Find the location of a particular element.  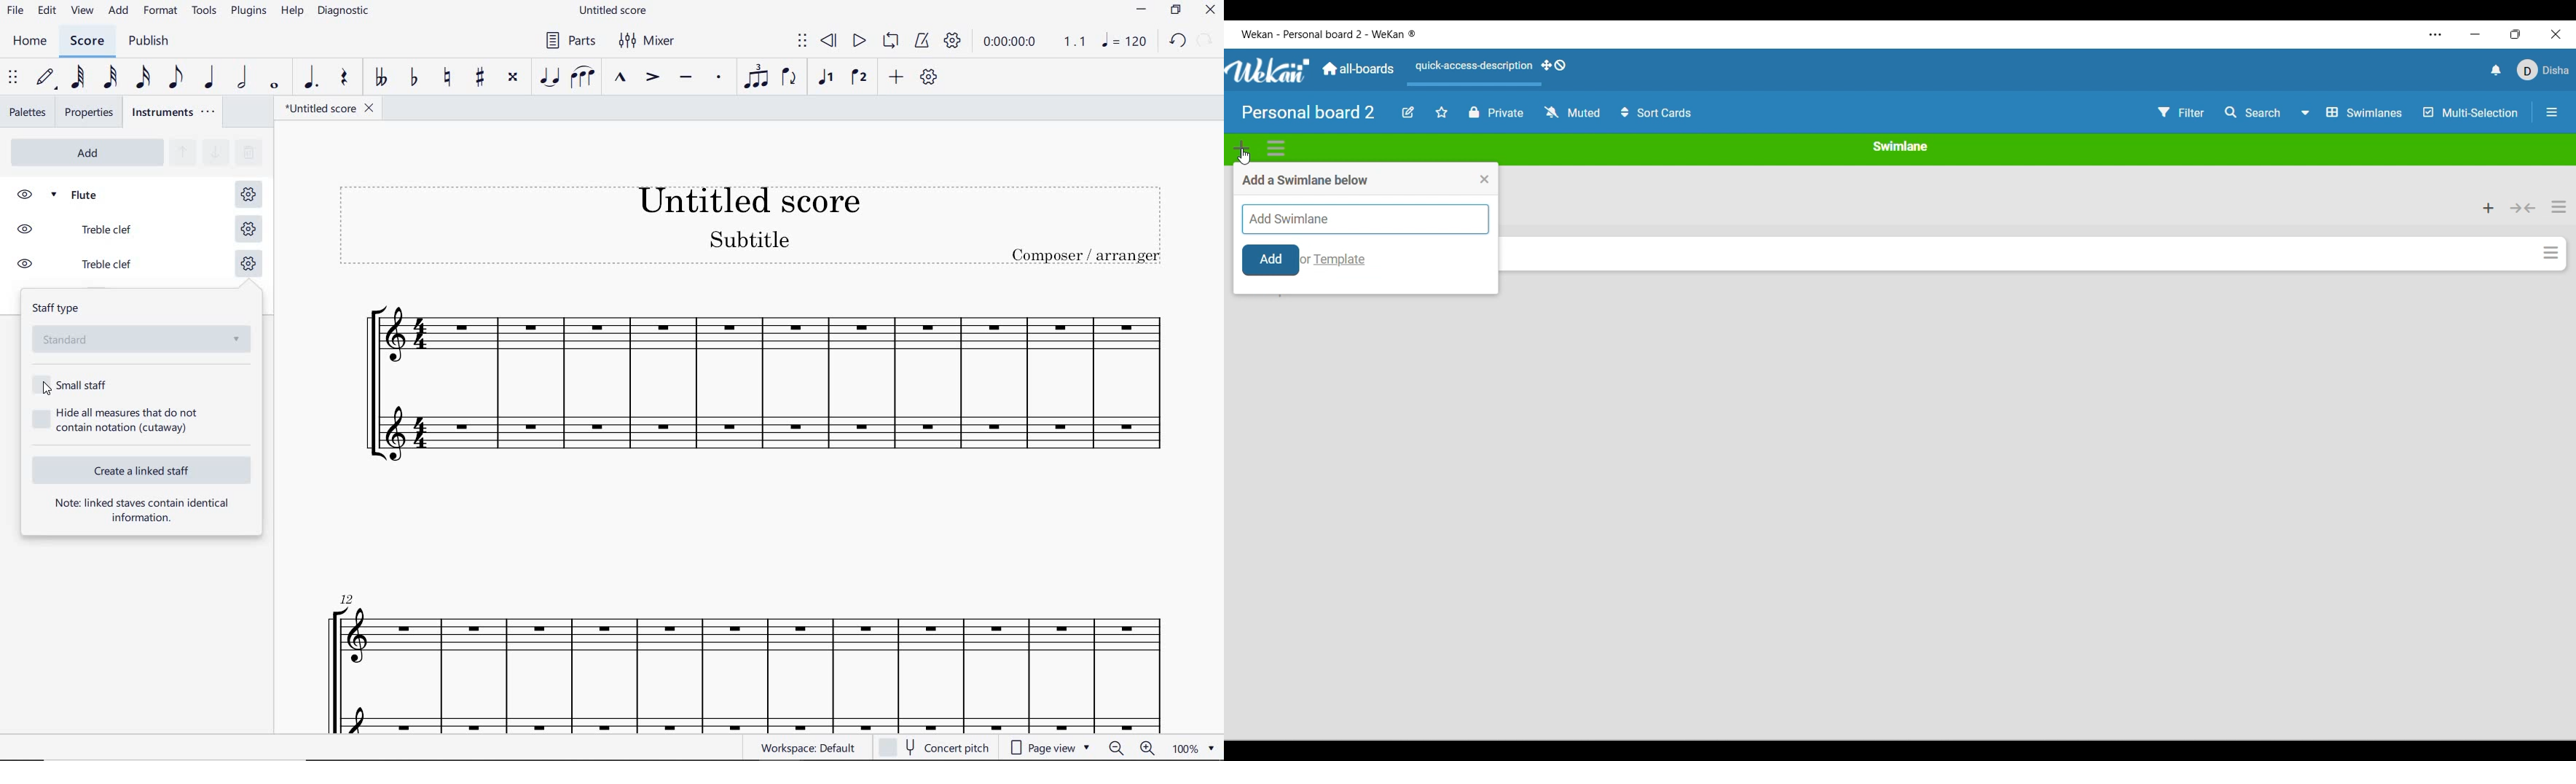

page view is located at coordinates (1048, 746).